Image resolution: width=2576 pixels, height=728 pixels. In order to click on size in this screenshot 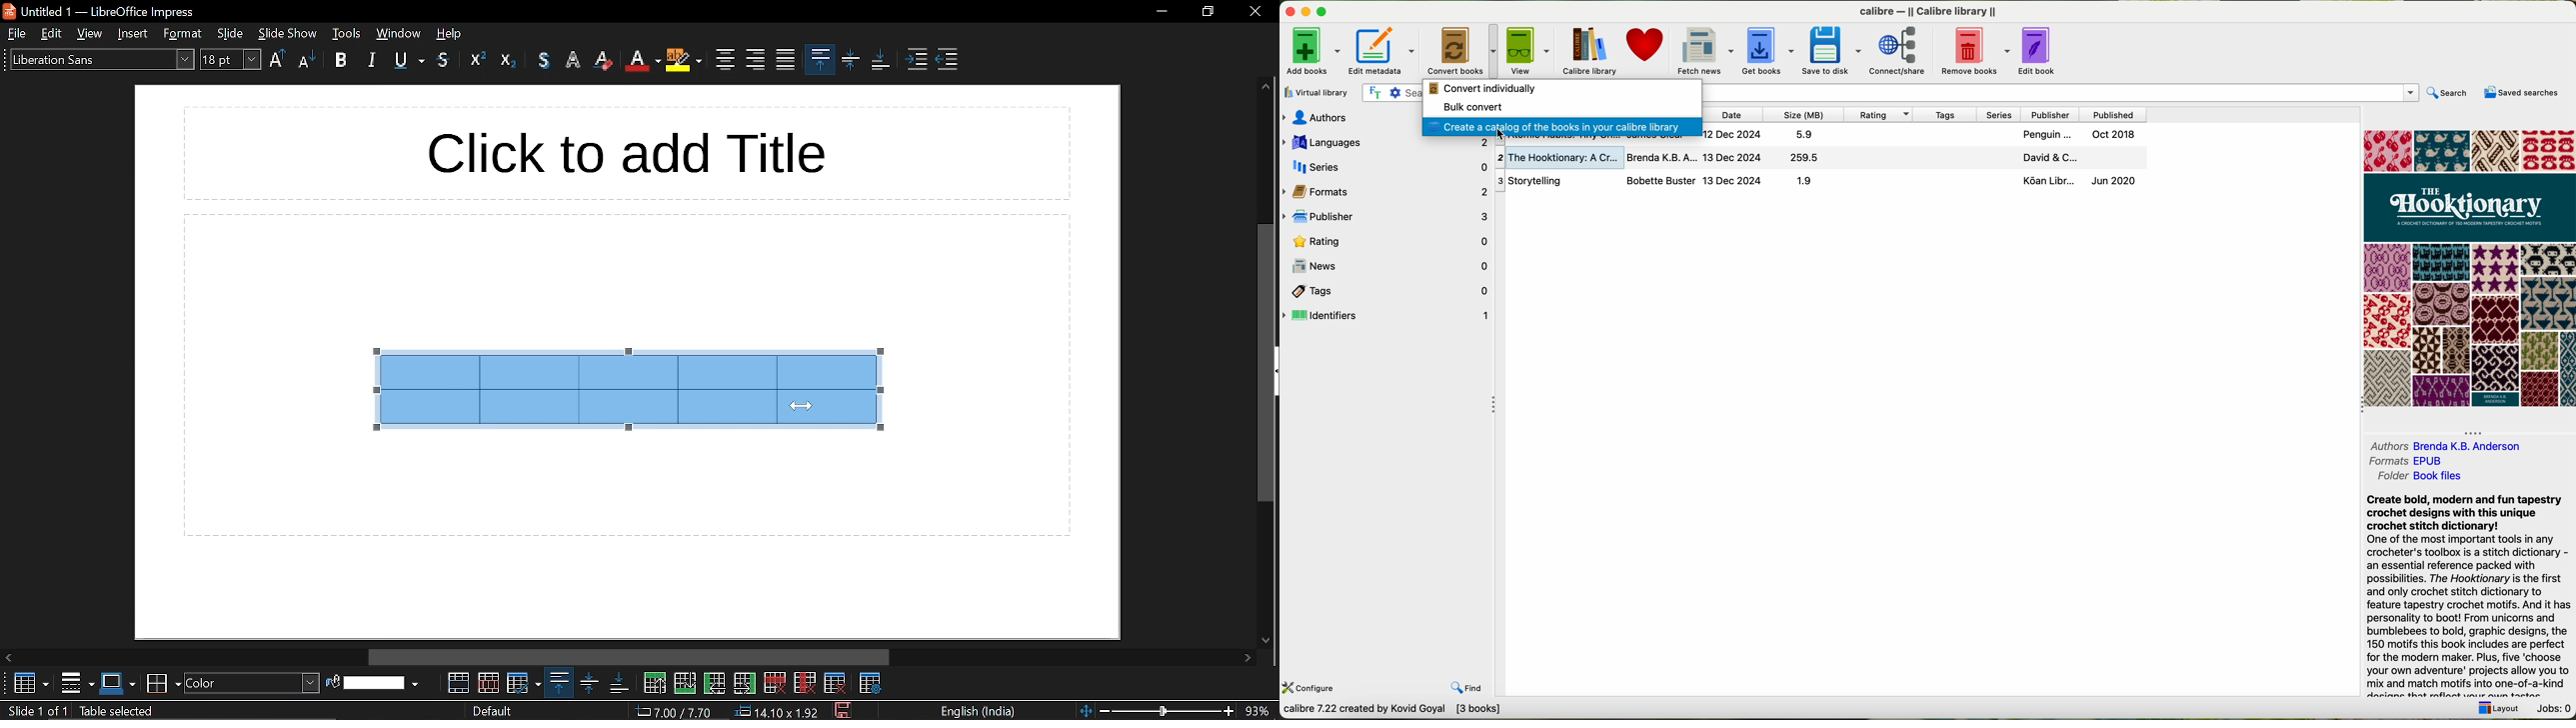, I will do `click(1803, 115)`.